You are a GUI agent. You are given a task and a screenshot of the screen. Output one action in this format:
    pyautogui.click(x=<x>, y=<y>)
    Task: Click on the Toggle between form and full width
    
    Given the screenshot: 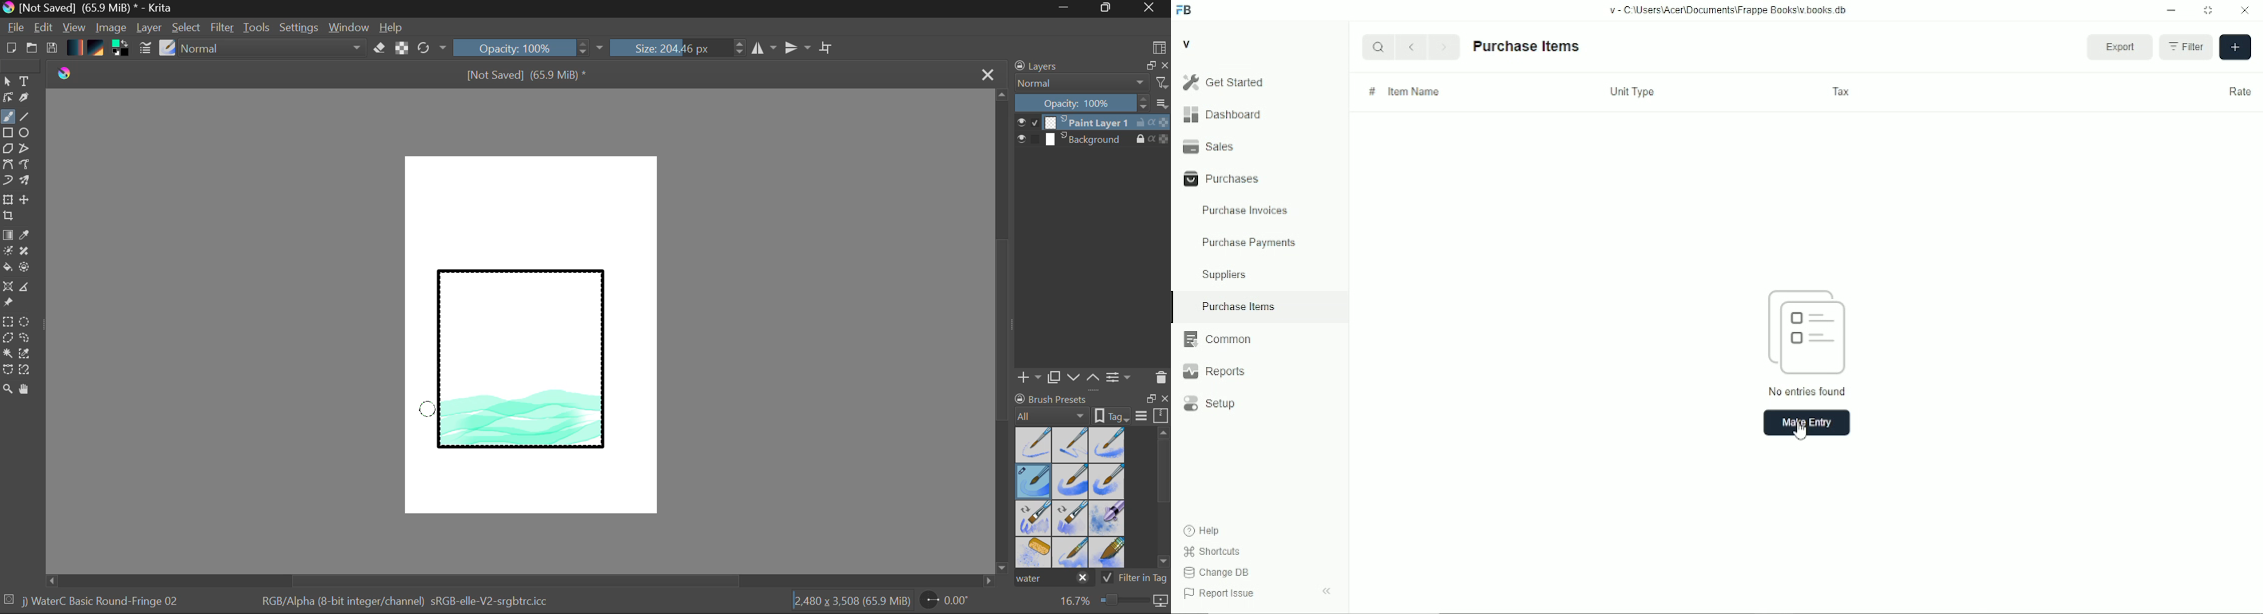 What is the action you would take?
    pyautogui.click(x=2209, y=11)
    